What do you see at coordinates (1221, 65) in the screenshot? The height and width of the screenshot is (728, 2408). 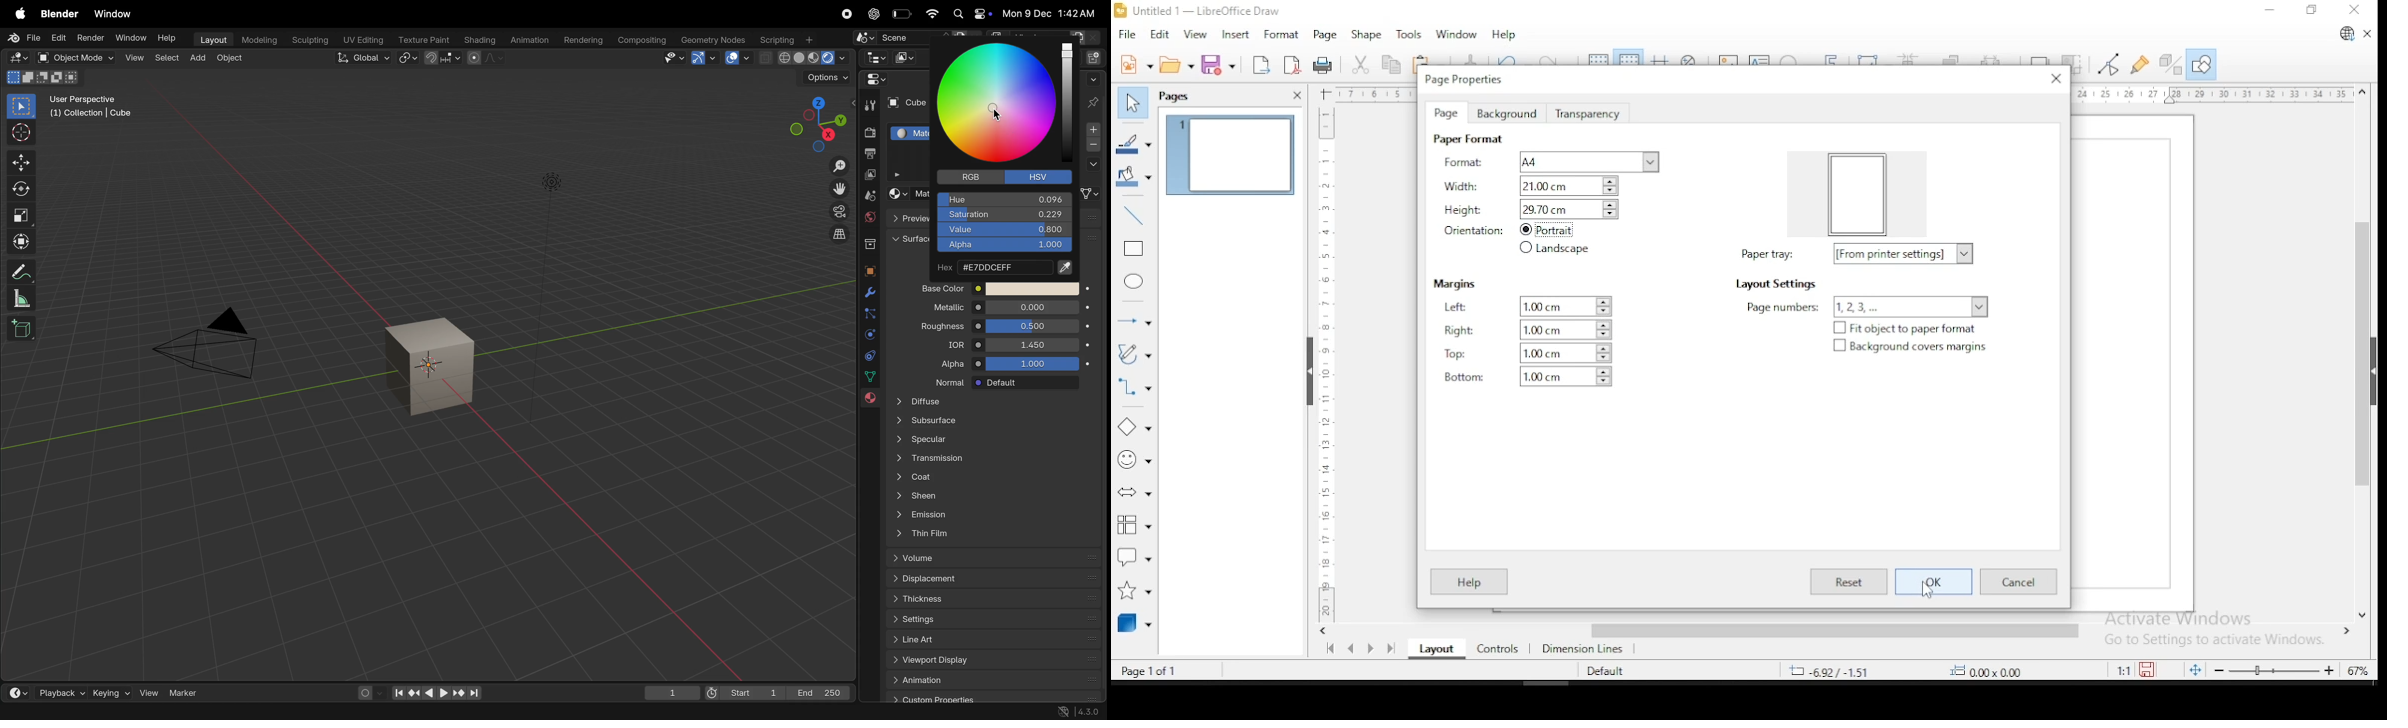 I see `save` at bounding box center [1221, 65].